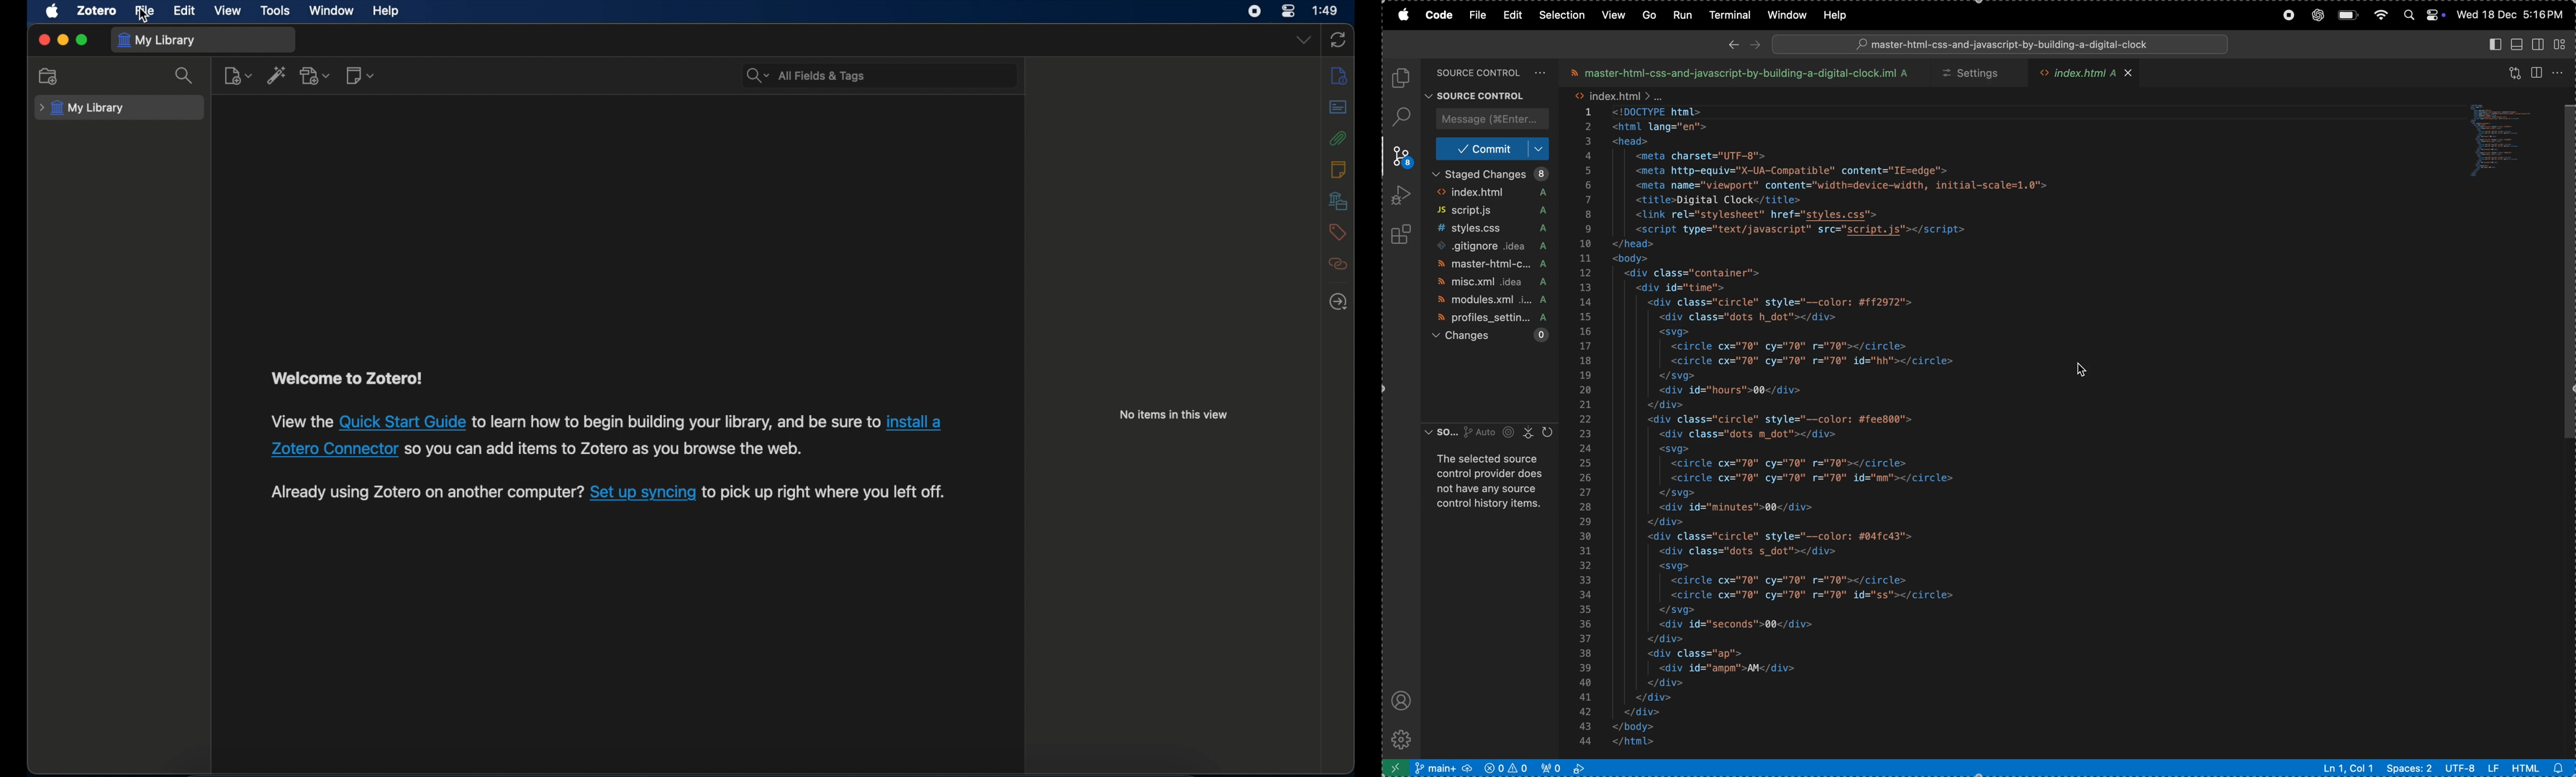 This screenshot has height=784, width=2576. I want to click on abstract, so click(1338, 107).